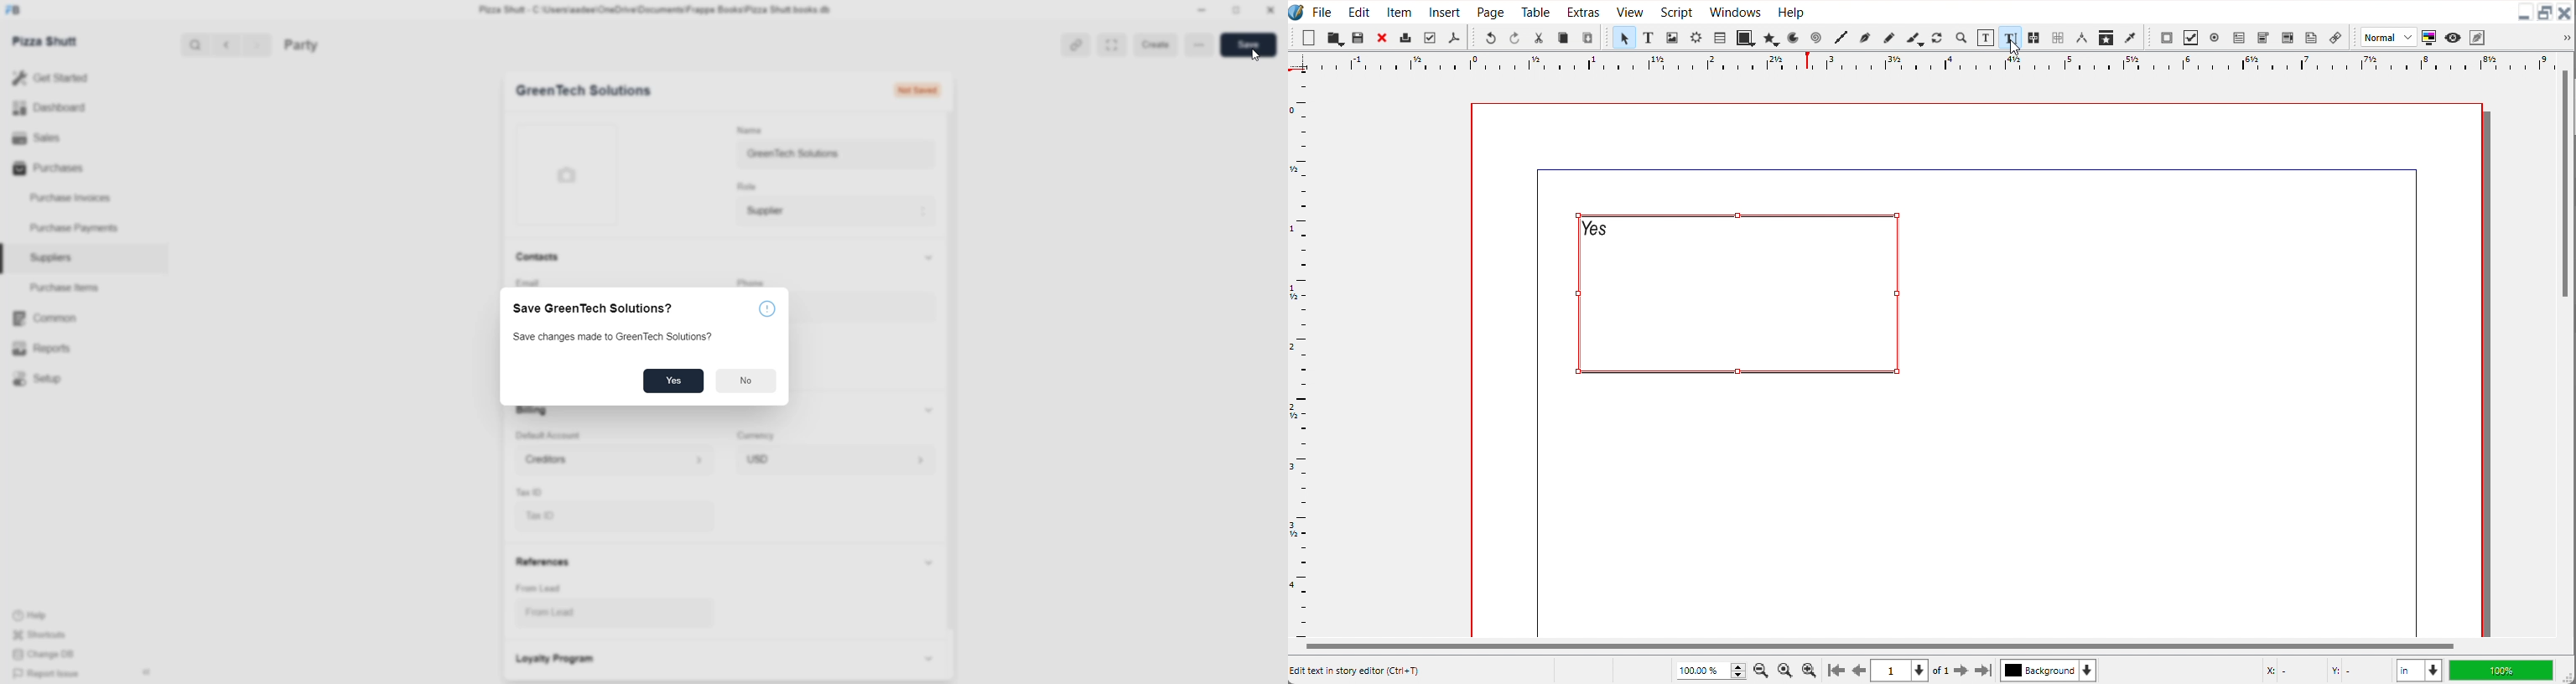 This screenshot has height=700, width=2576. I want to click on Line, so click(1841, 38).